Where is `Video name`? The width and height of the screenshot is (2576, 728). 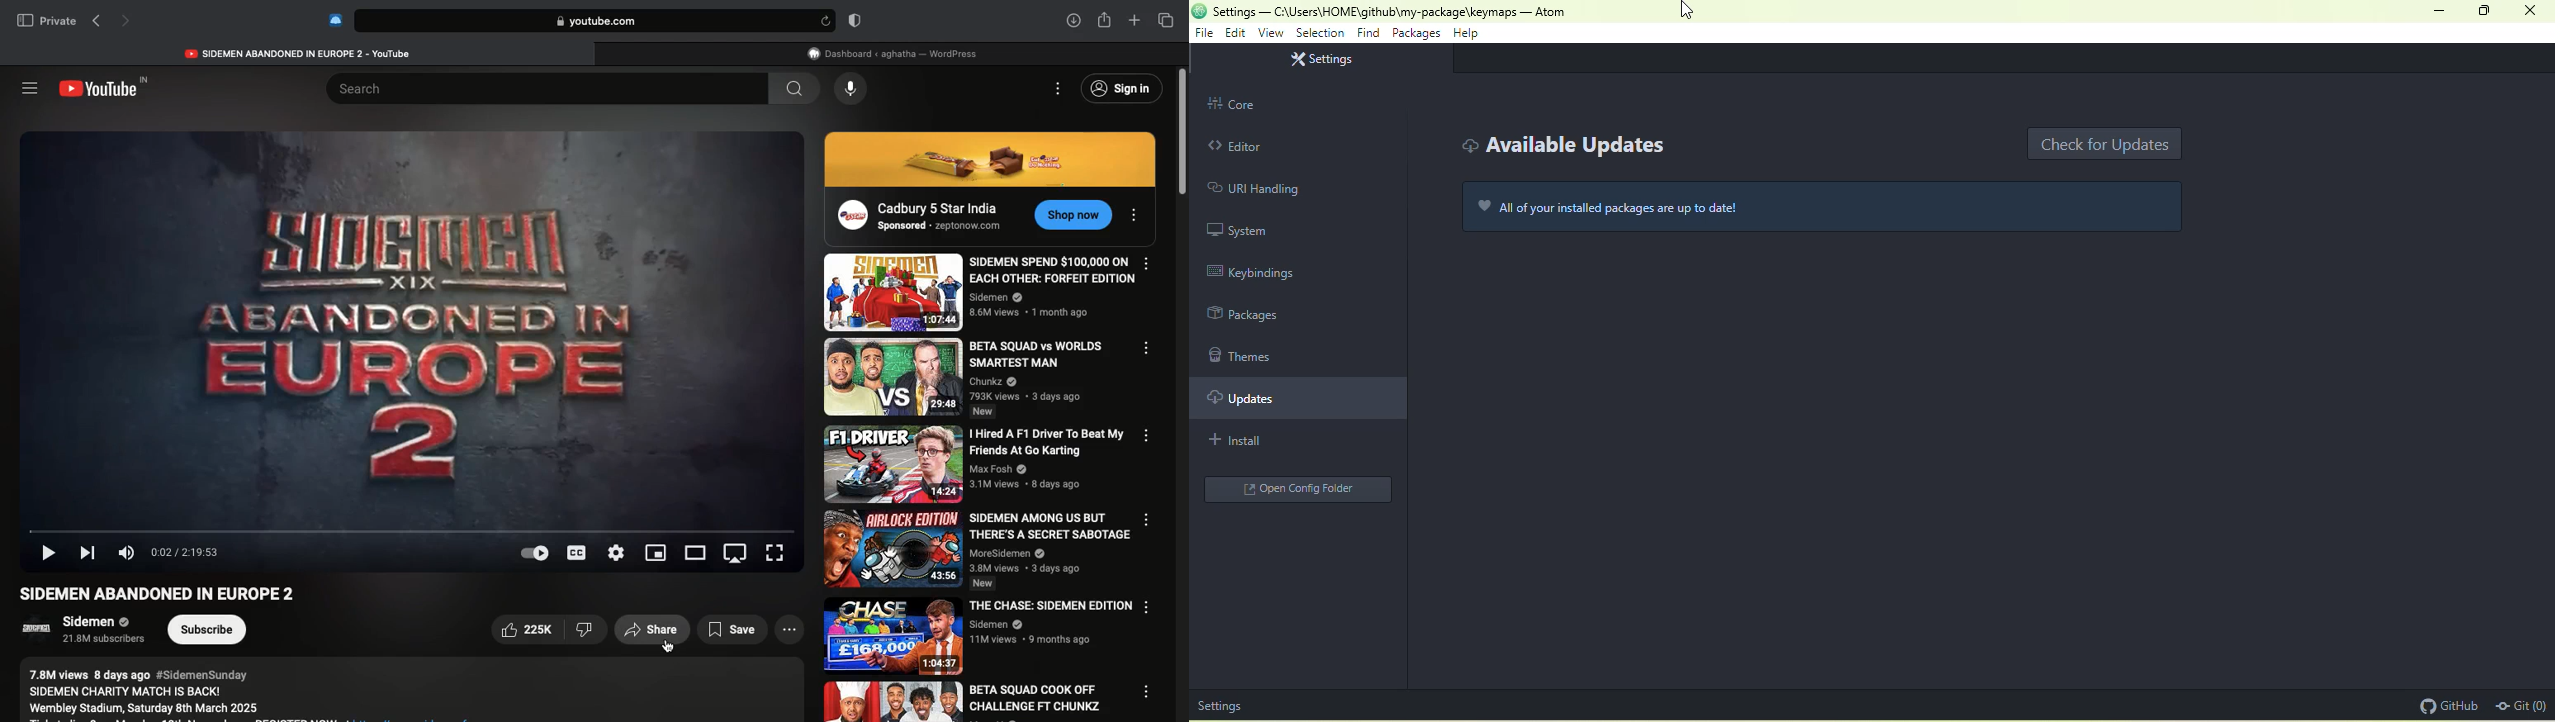
Video name is located at coordinates (973, 463).